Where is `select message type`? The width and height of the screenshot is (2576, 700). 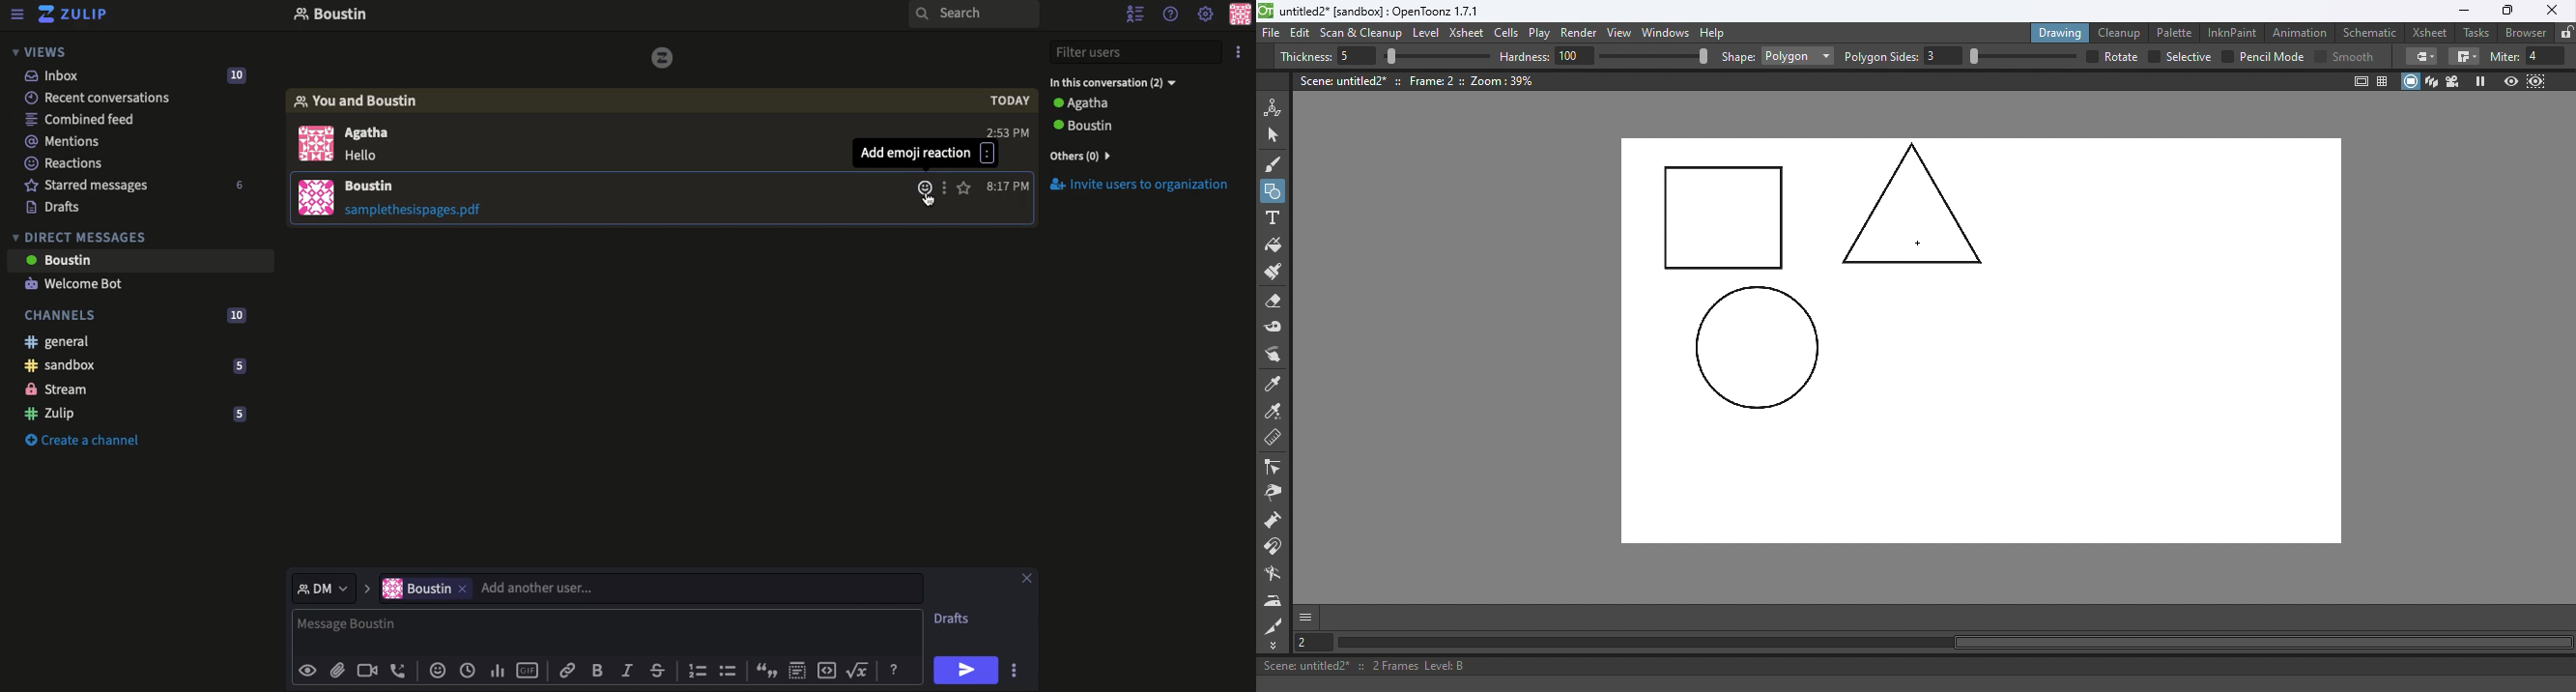
select message type is located at coordinates (325, 587).